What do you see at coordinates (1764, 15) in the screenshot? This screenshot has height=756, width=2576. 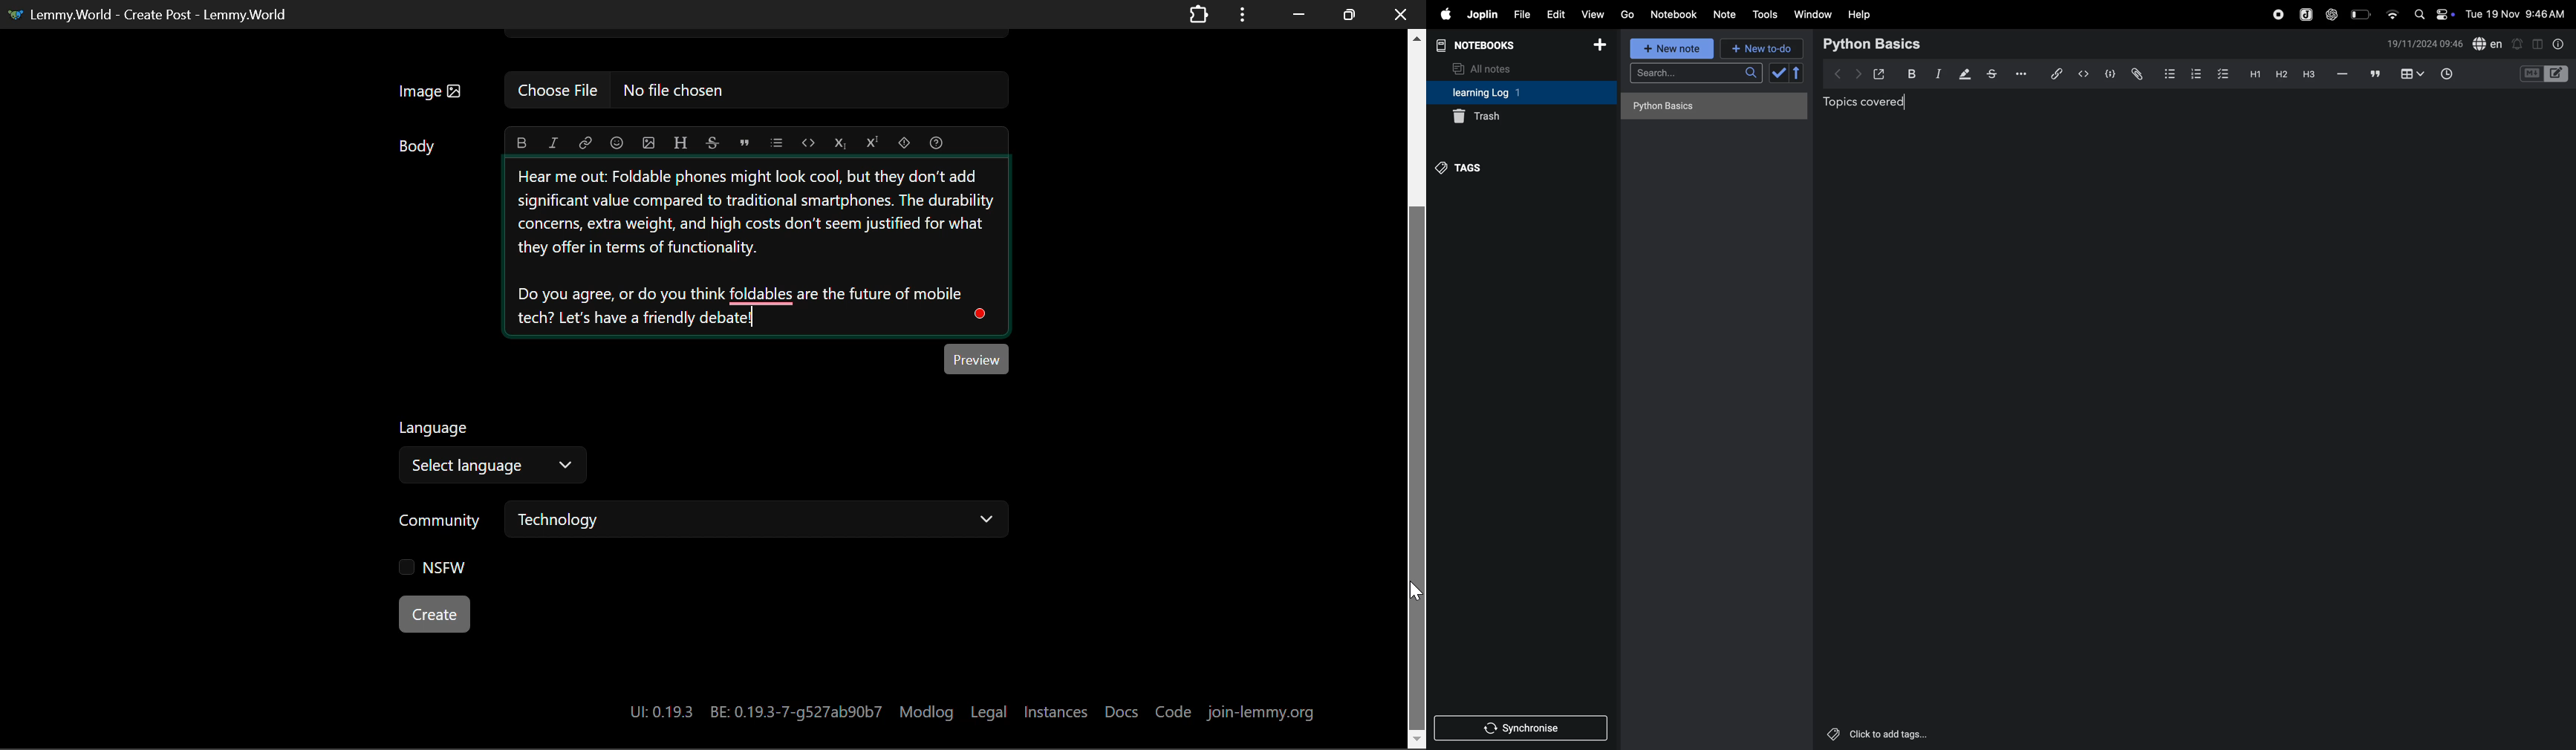 I see `tools` at bounding box center [1764, 15].